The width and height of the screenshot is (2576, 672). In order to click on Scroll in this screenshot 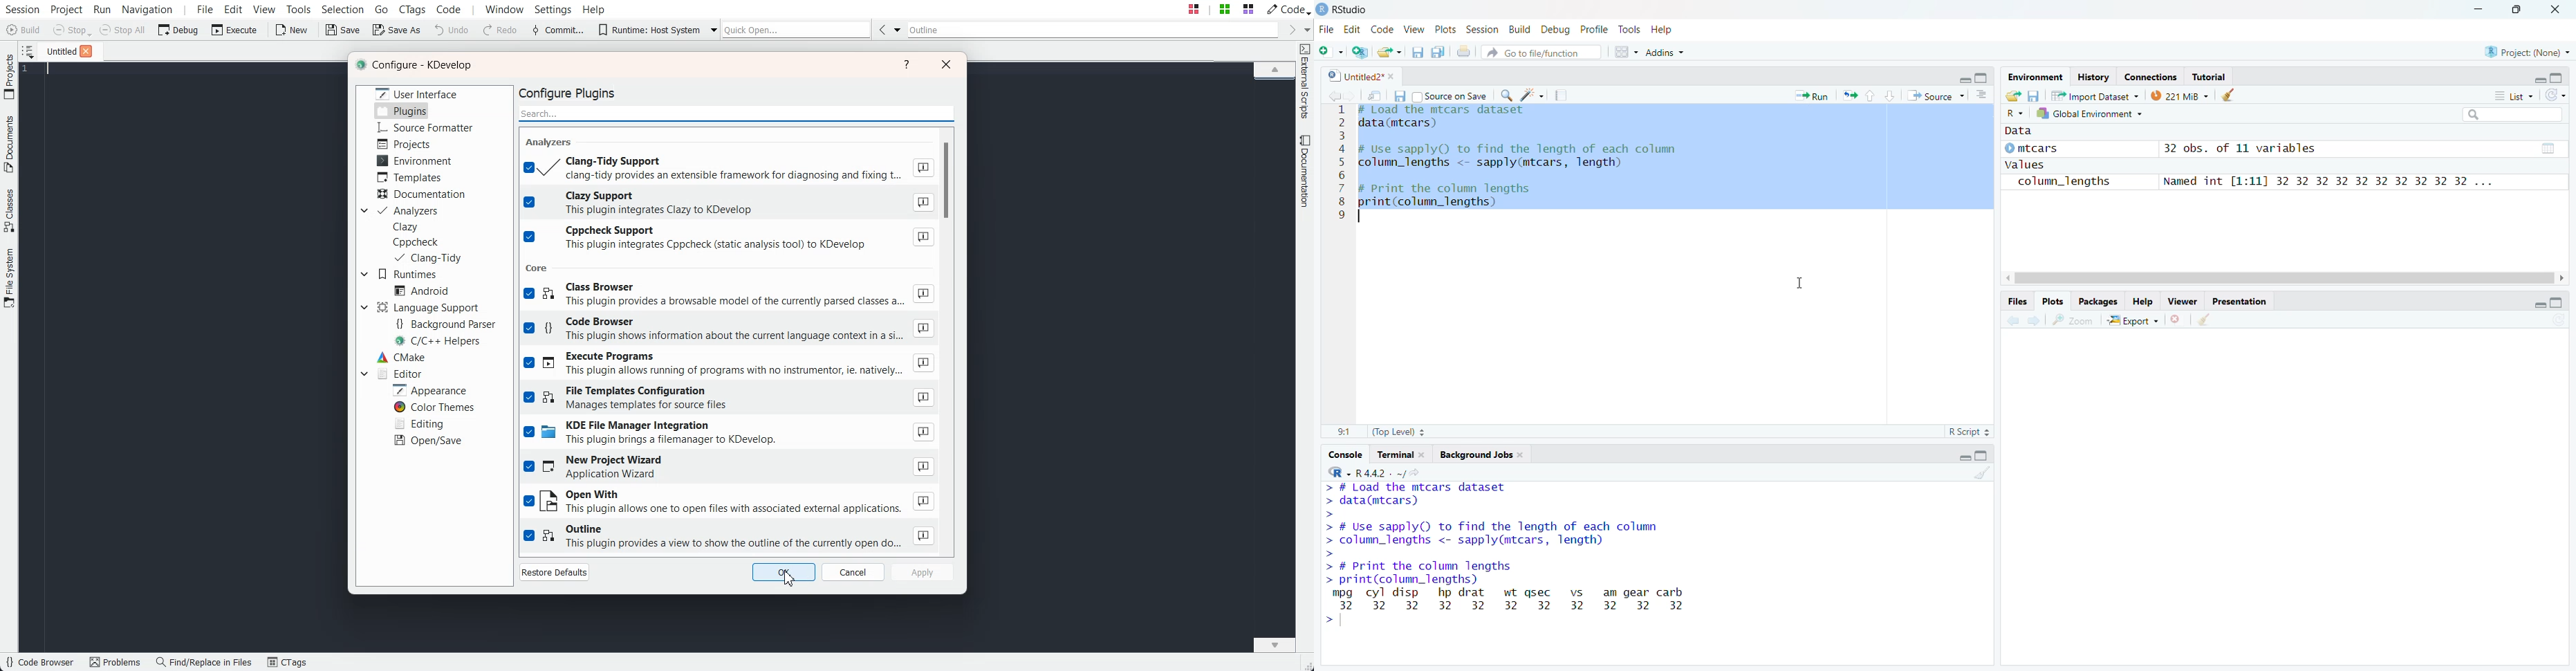, I will do `click(2285, 278)`.